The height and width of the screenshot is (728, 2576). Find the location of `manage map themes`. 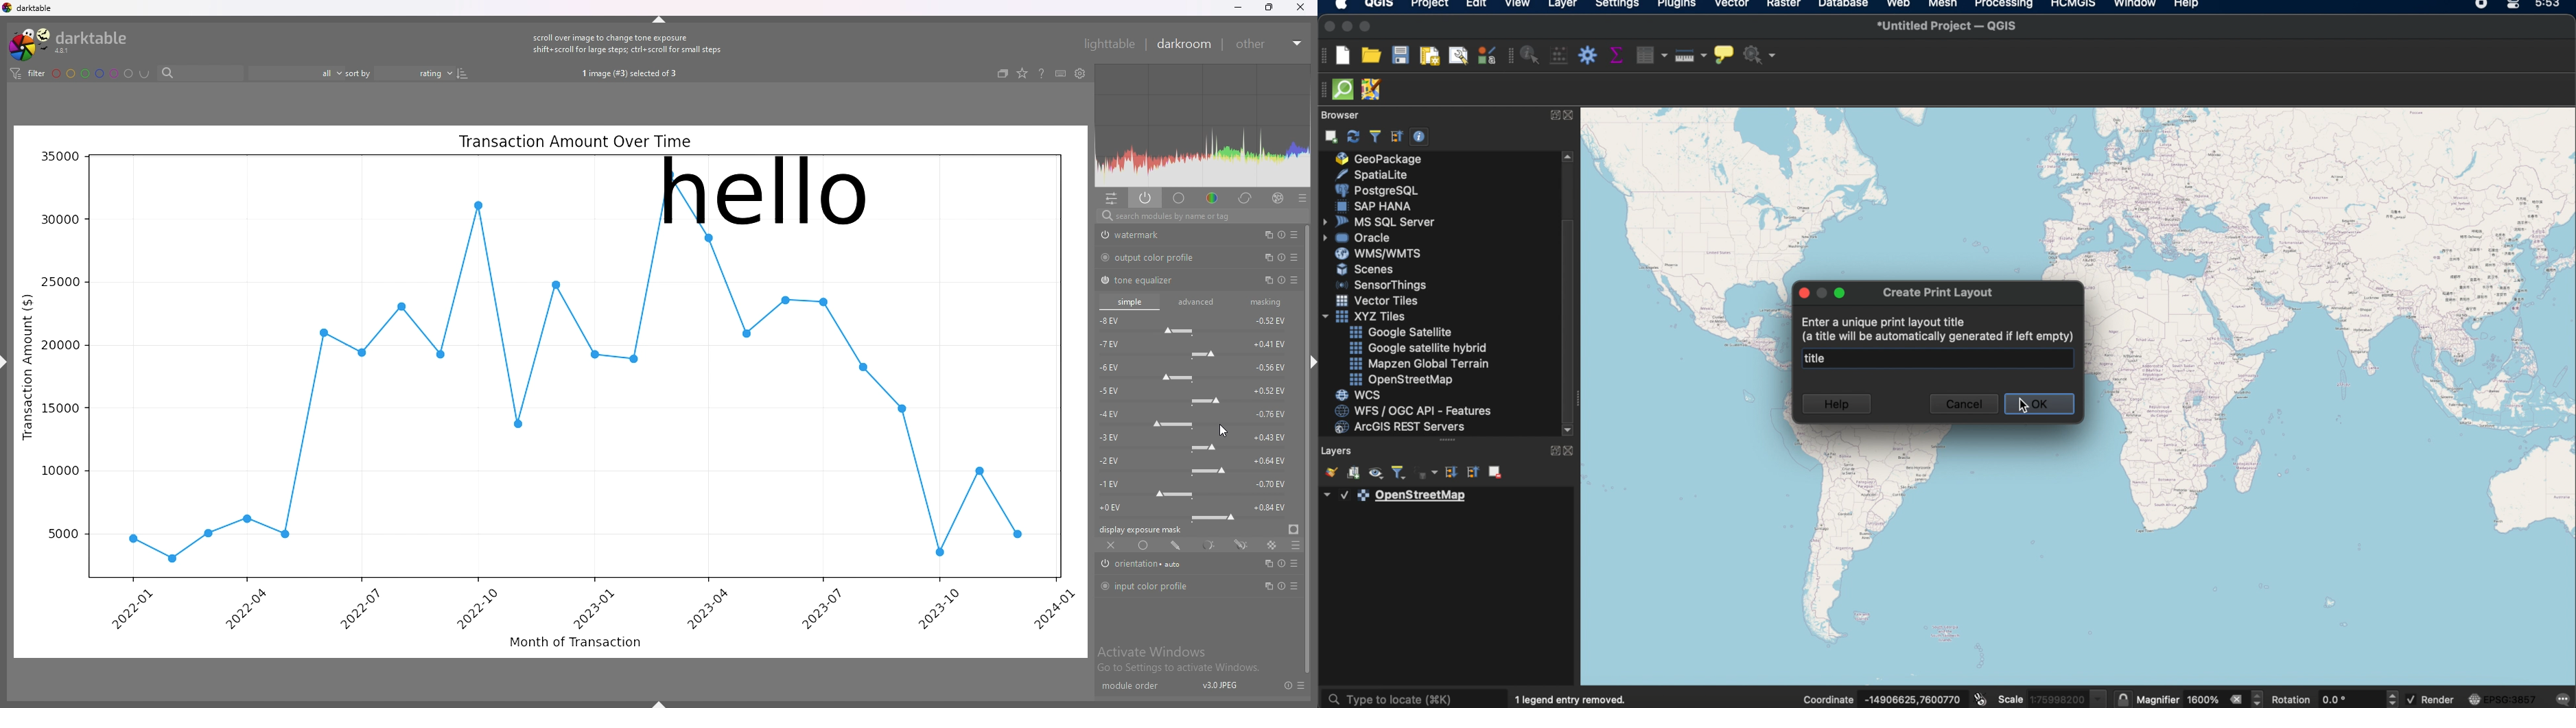

manage map themes is located at coordinates (1377, 473).